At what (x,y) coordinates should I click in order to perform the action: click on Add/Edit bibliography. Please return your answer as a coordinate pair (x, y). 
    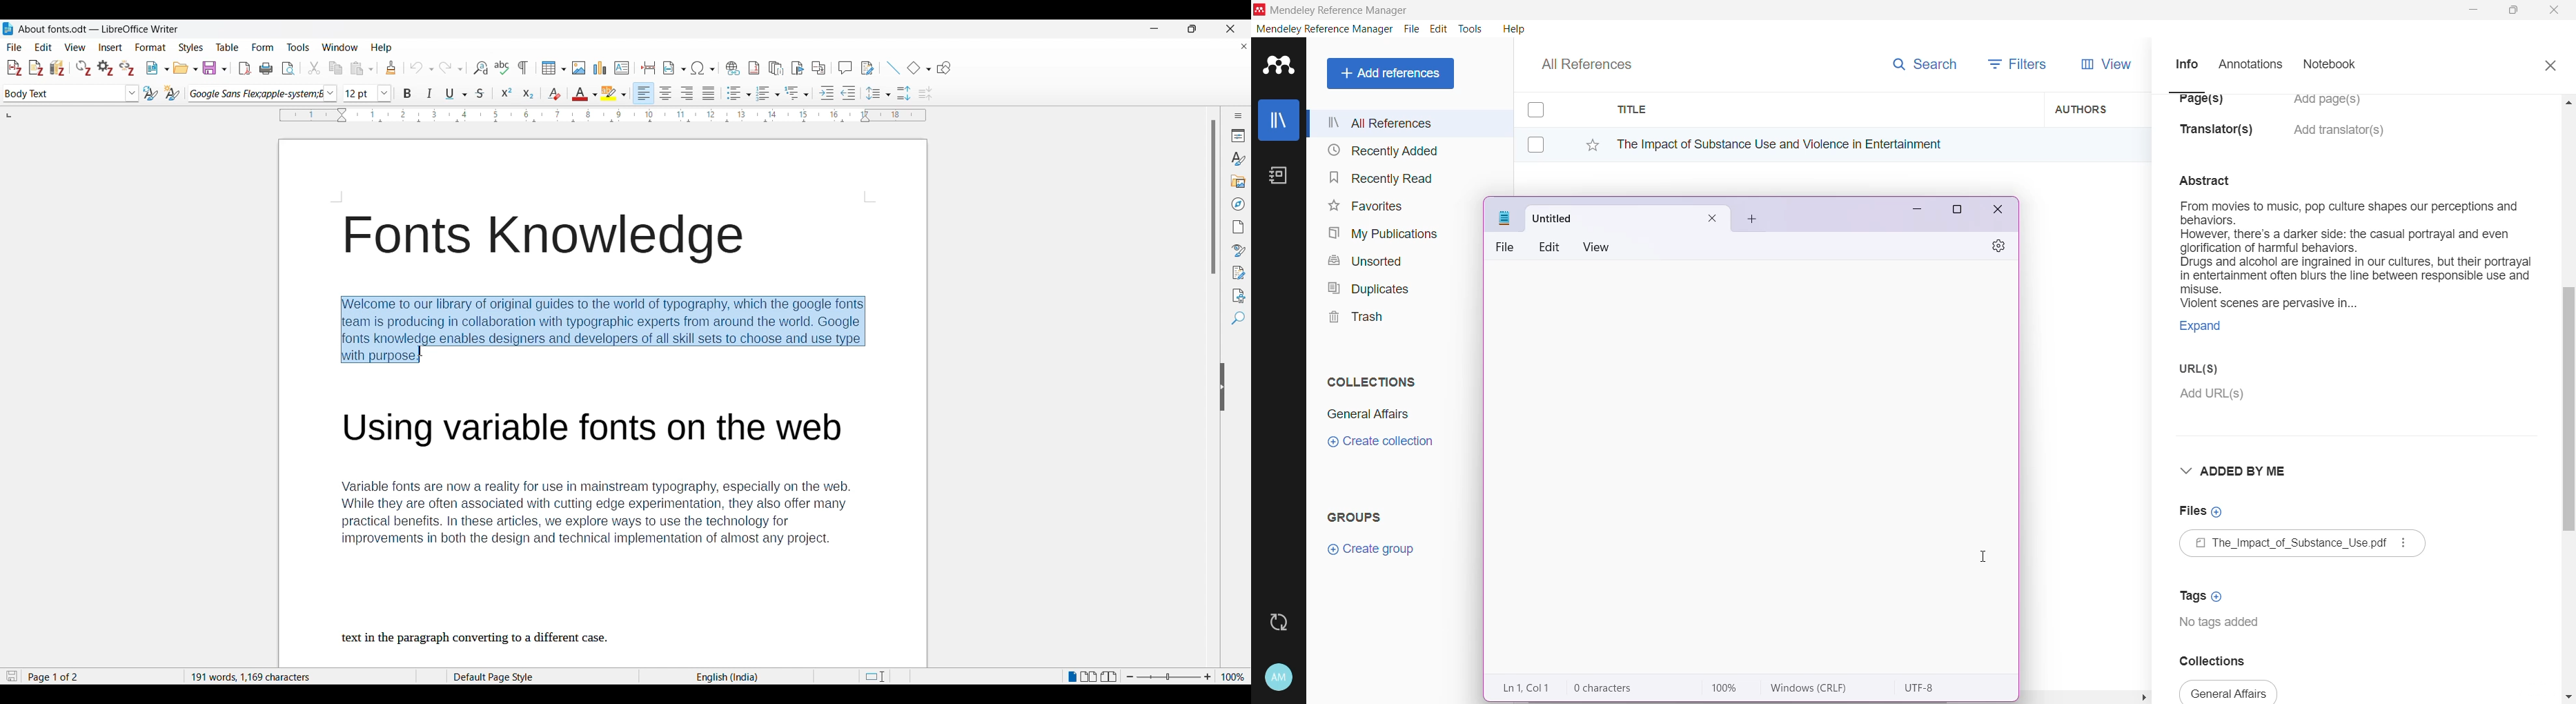
    Looking at the image, I should click on (58, 68).